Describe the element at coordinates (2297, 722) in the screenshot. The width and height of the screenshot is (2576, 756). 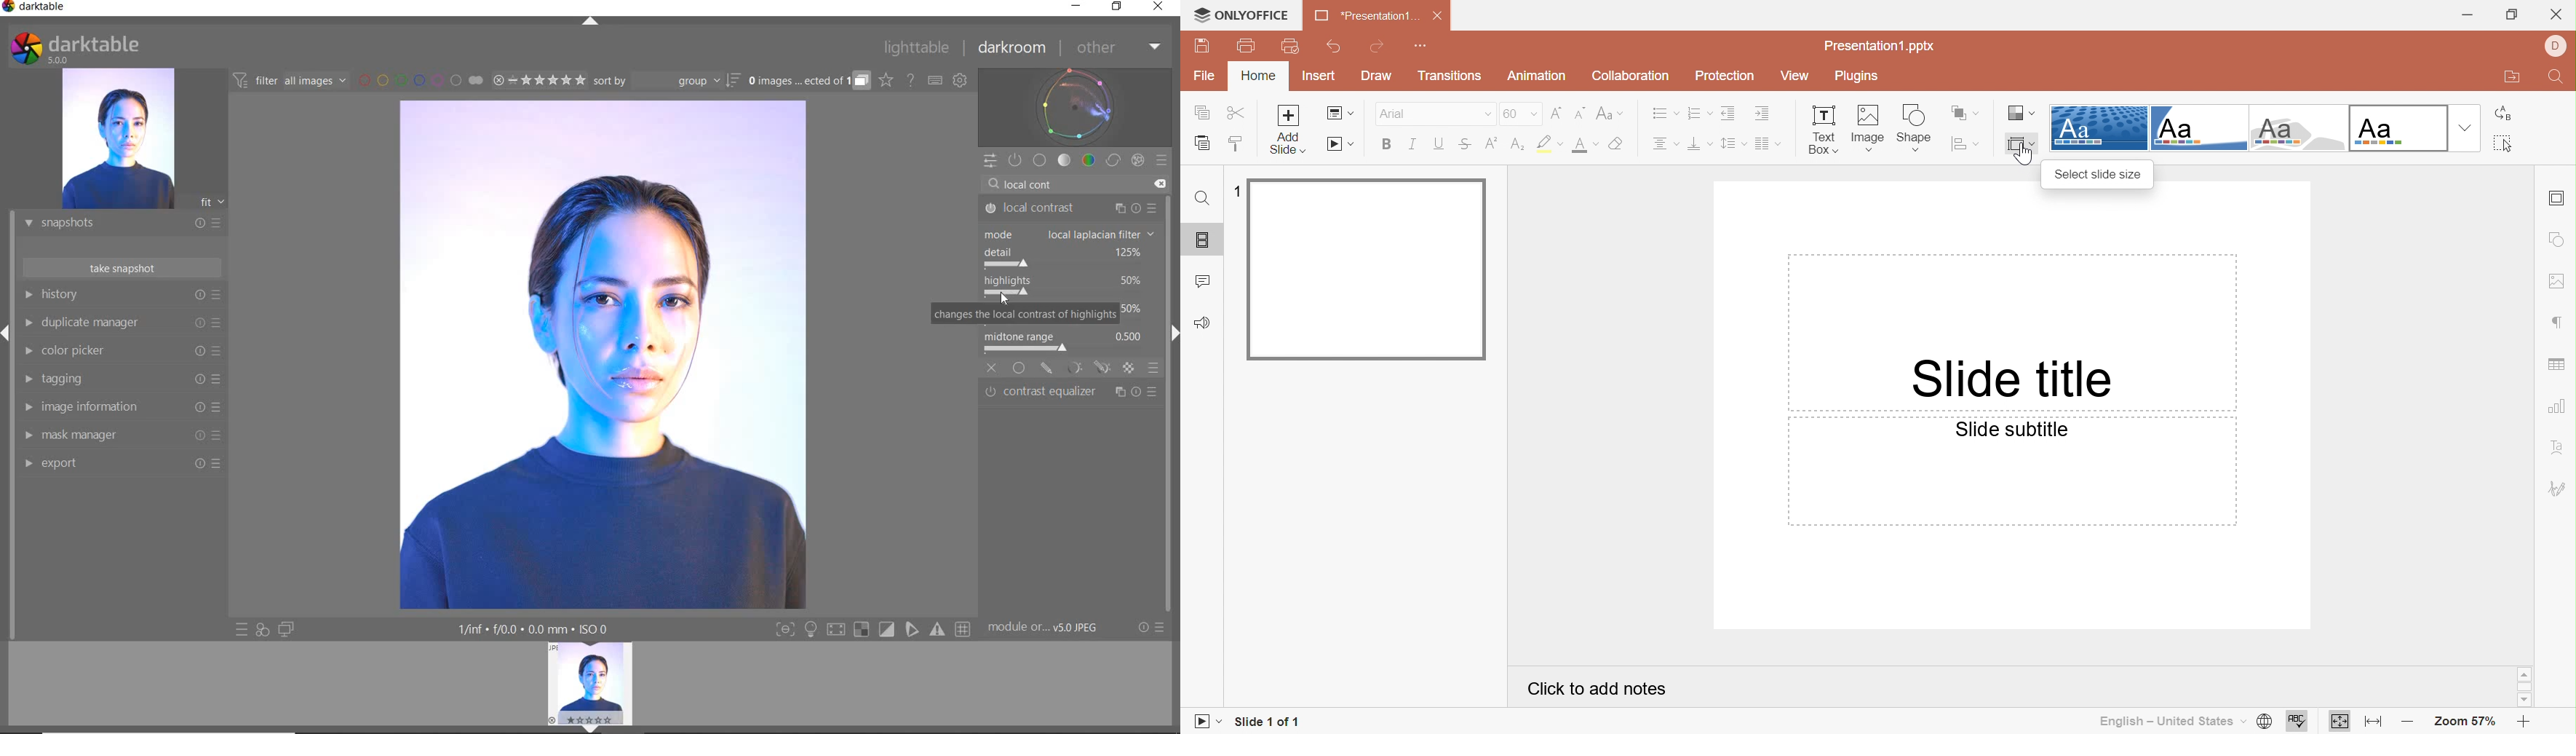
I see `Spell checking` at that location.